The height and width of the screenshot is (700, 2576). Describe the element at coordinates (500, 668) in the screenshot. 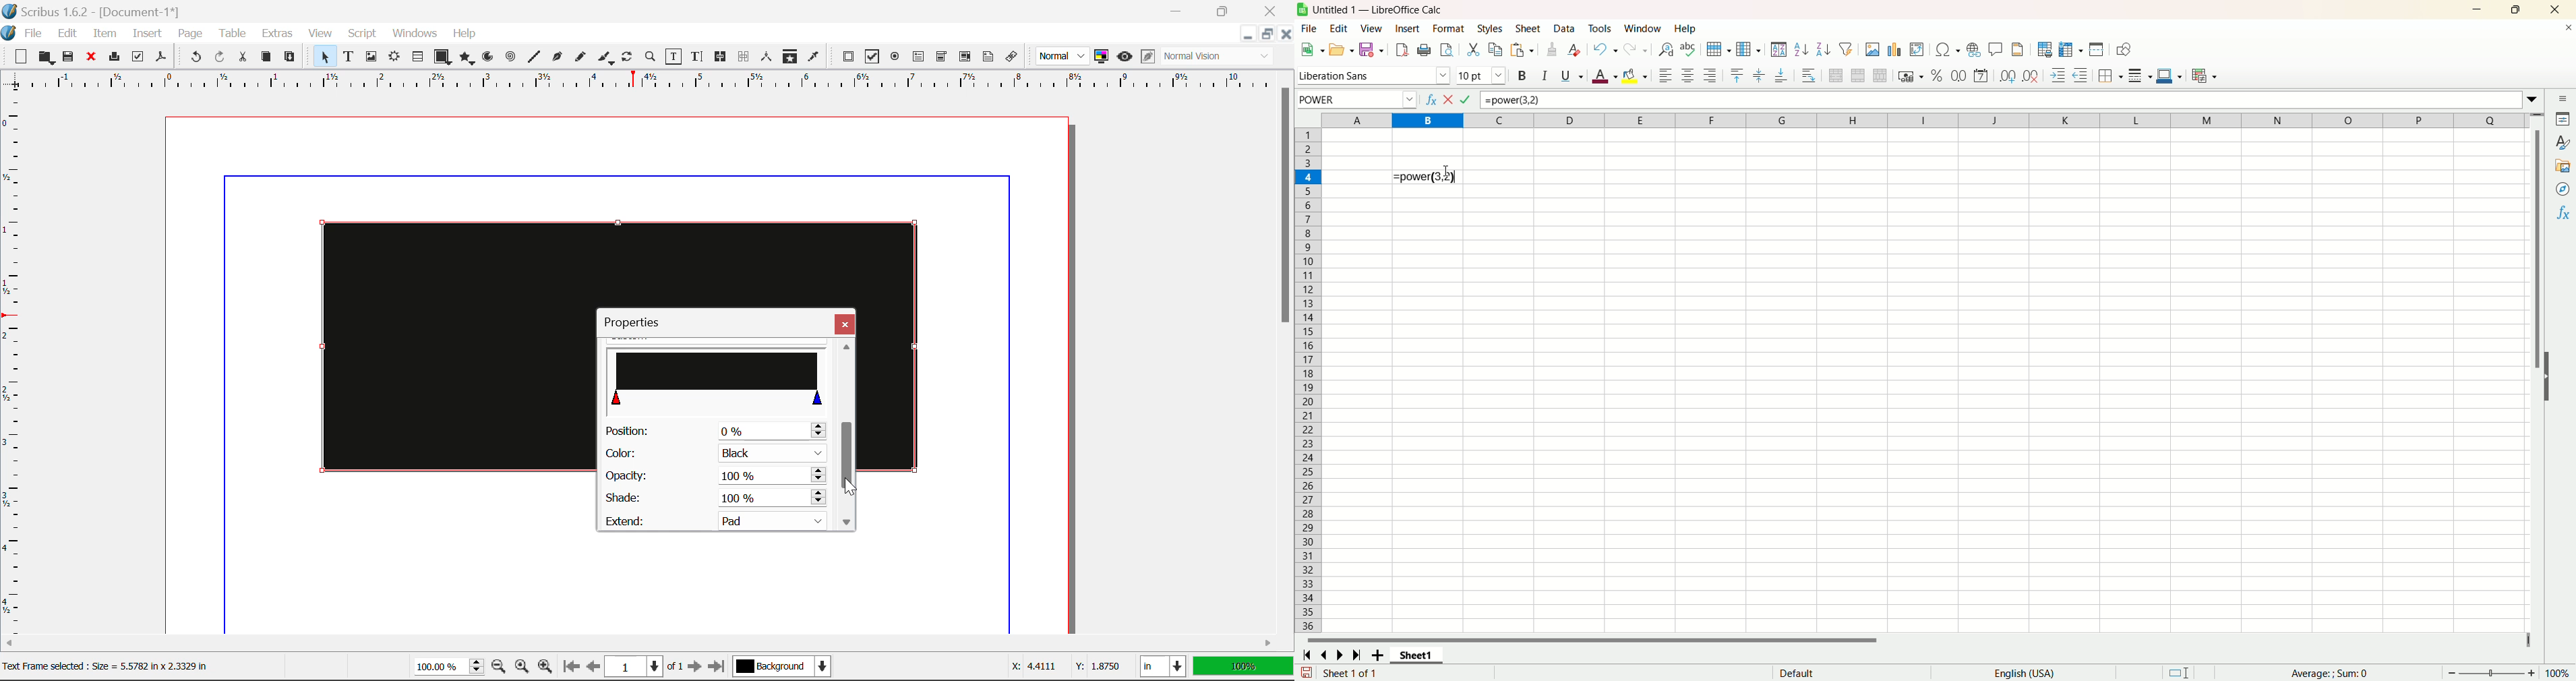

I see `Zoom Out` at that location.